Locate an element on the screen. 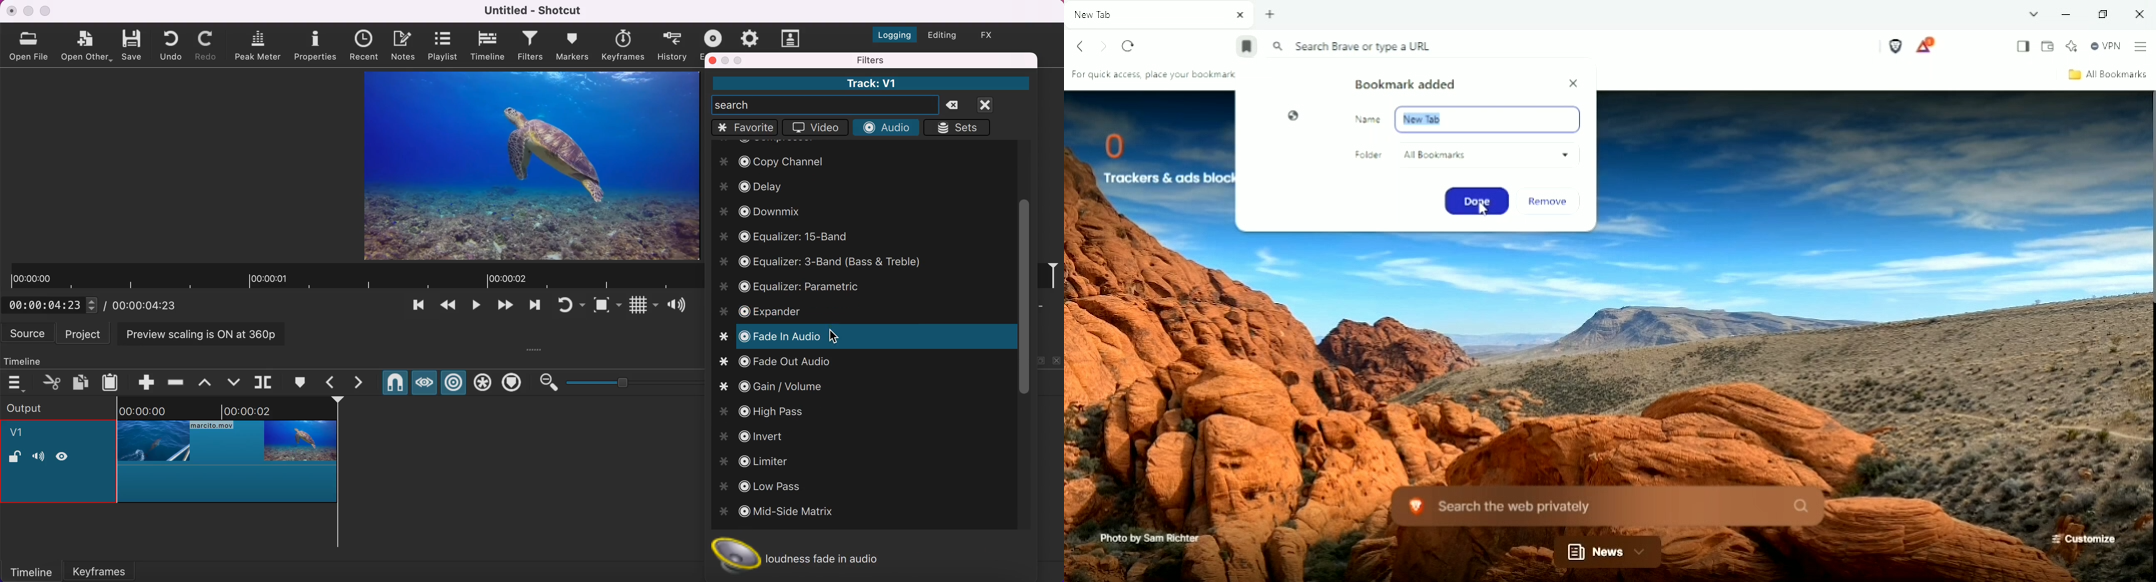  maximize is located at coordinates (47, 10).